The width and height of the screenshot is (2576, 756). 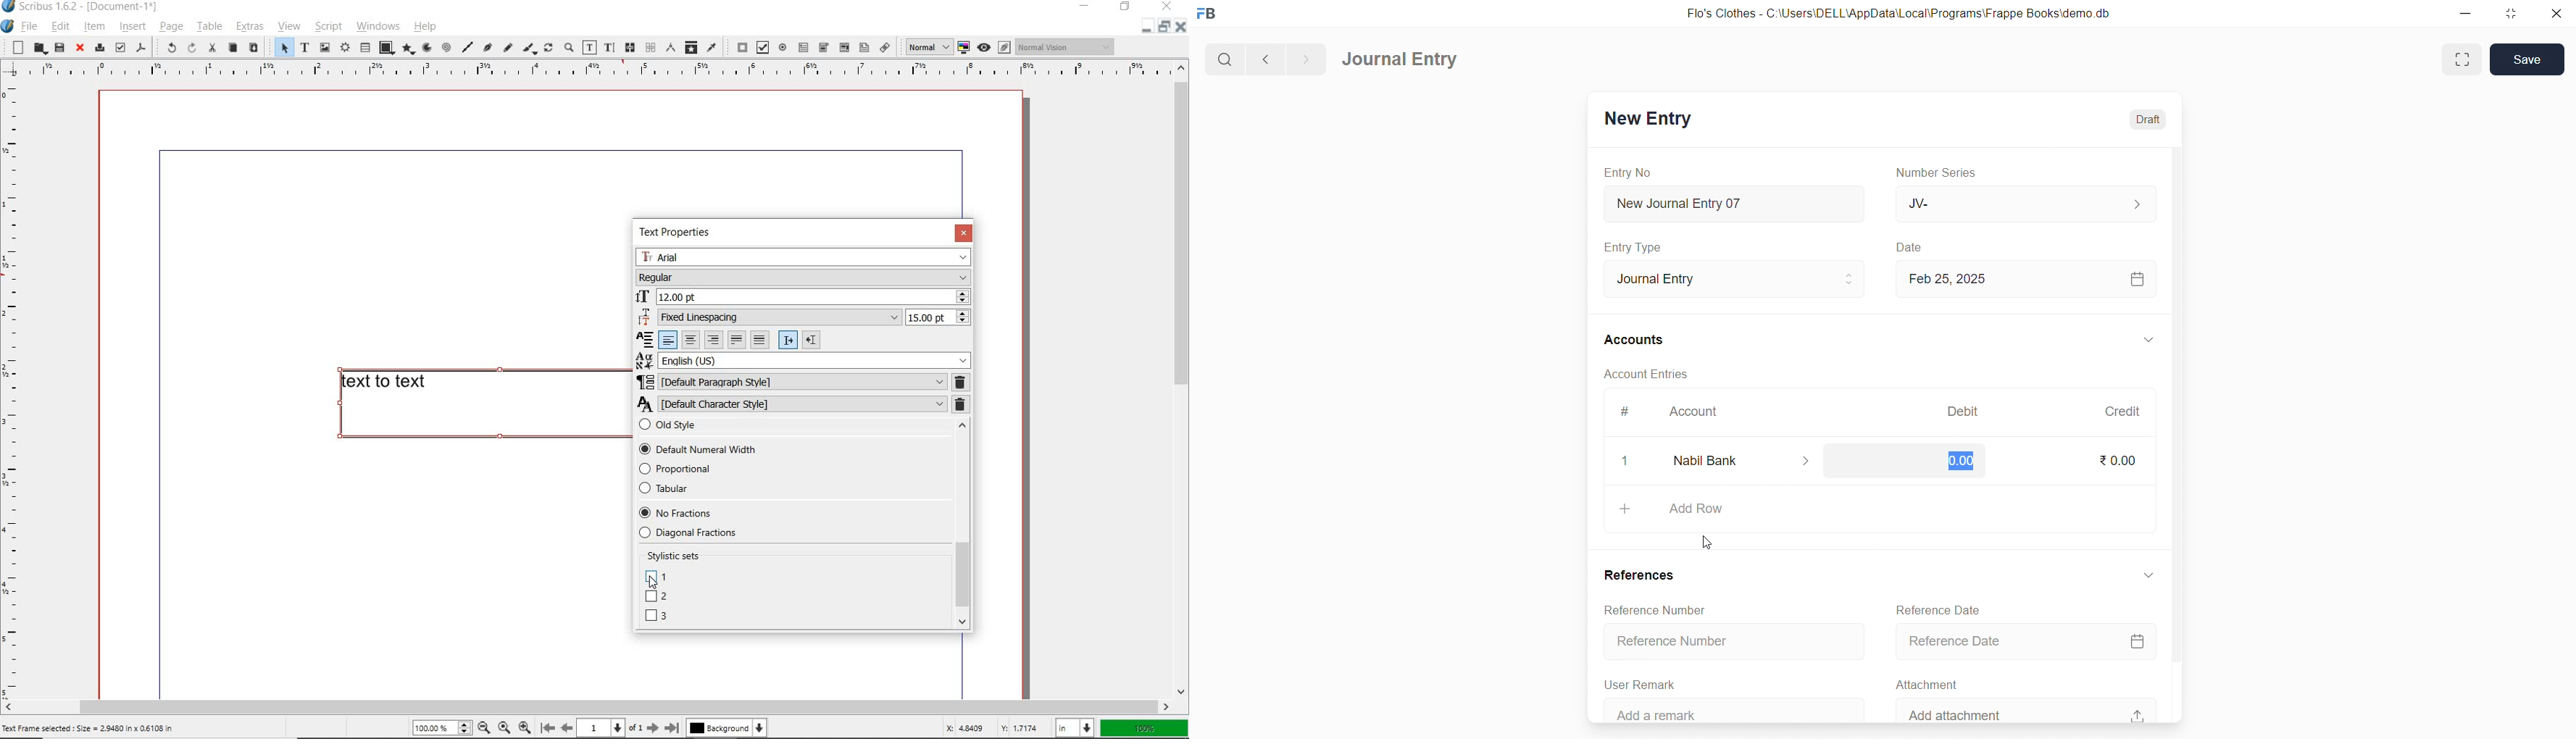 I want to click on 100%, so click(x=440, y=728).